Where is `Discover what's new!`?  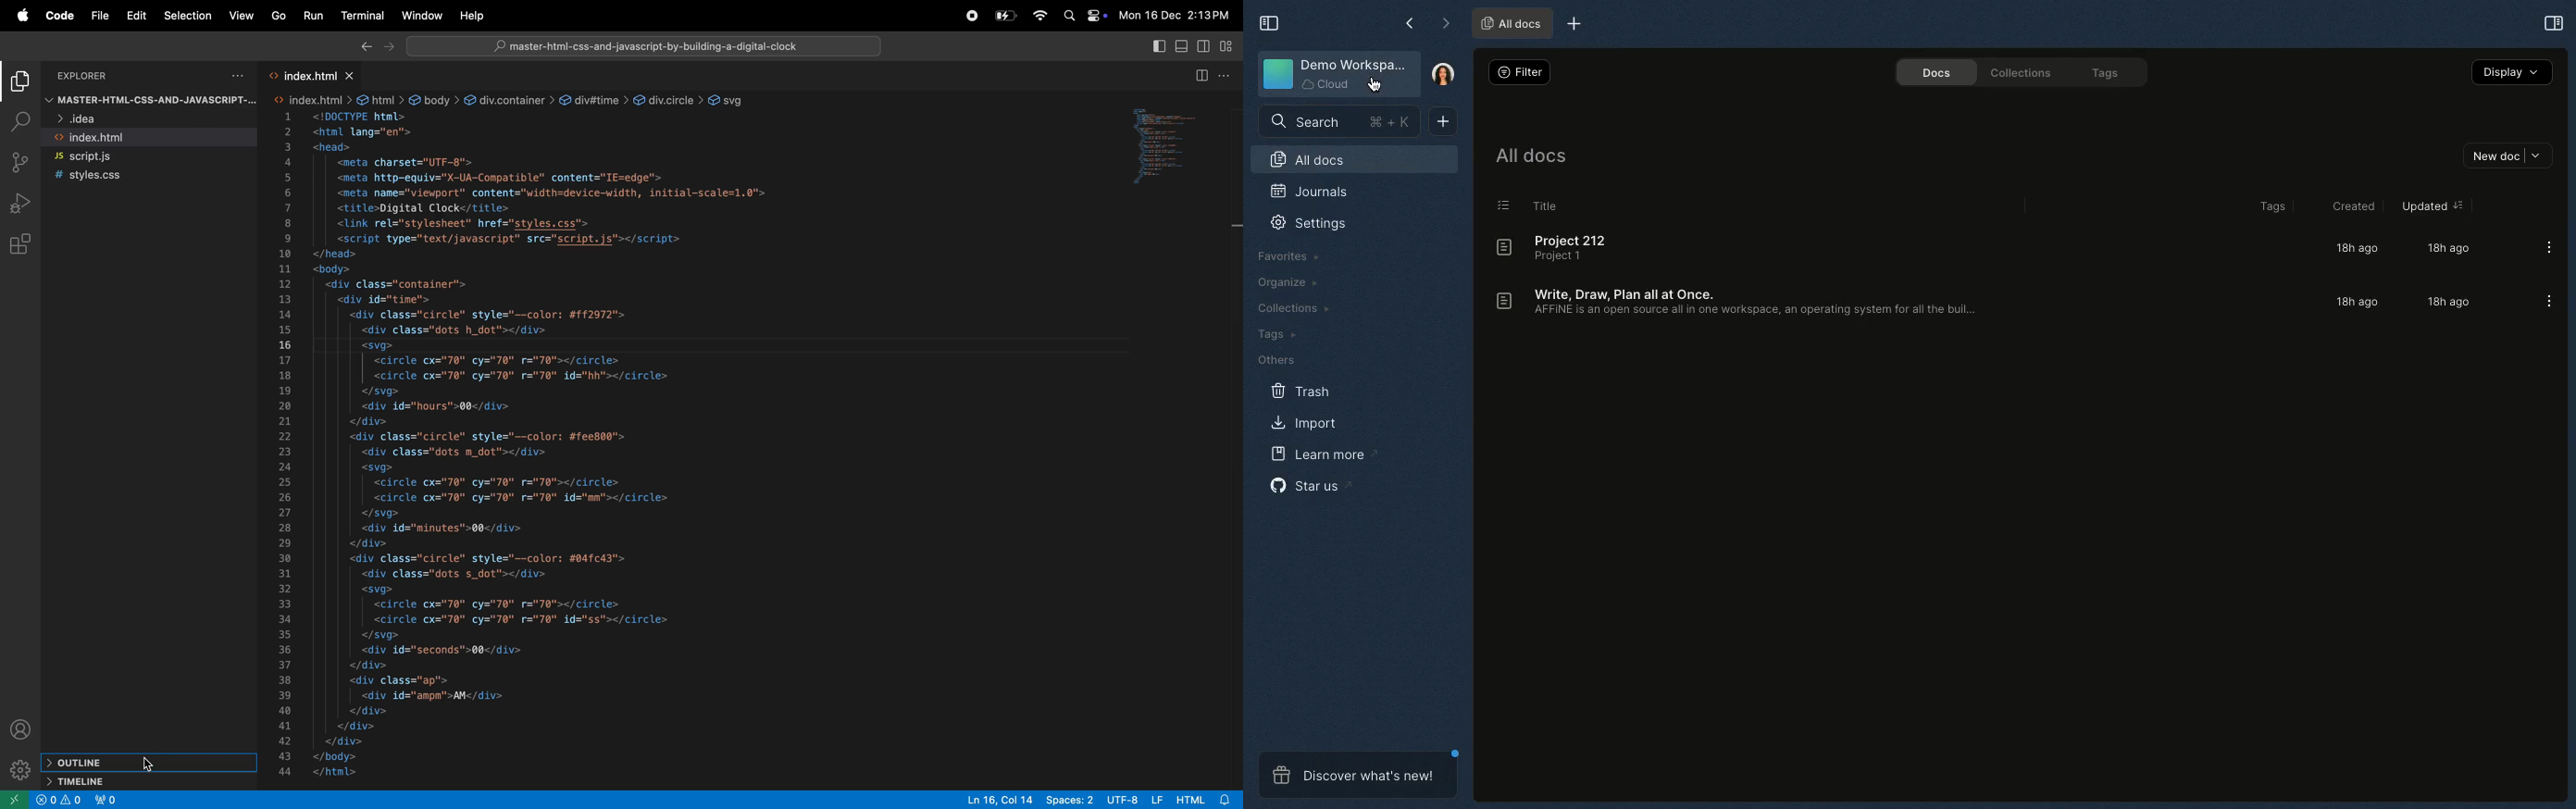
Discover what's new! is located at coordinates (1356, 775).